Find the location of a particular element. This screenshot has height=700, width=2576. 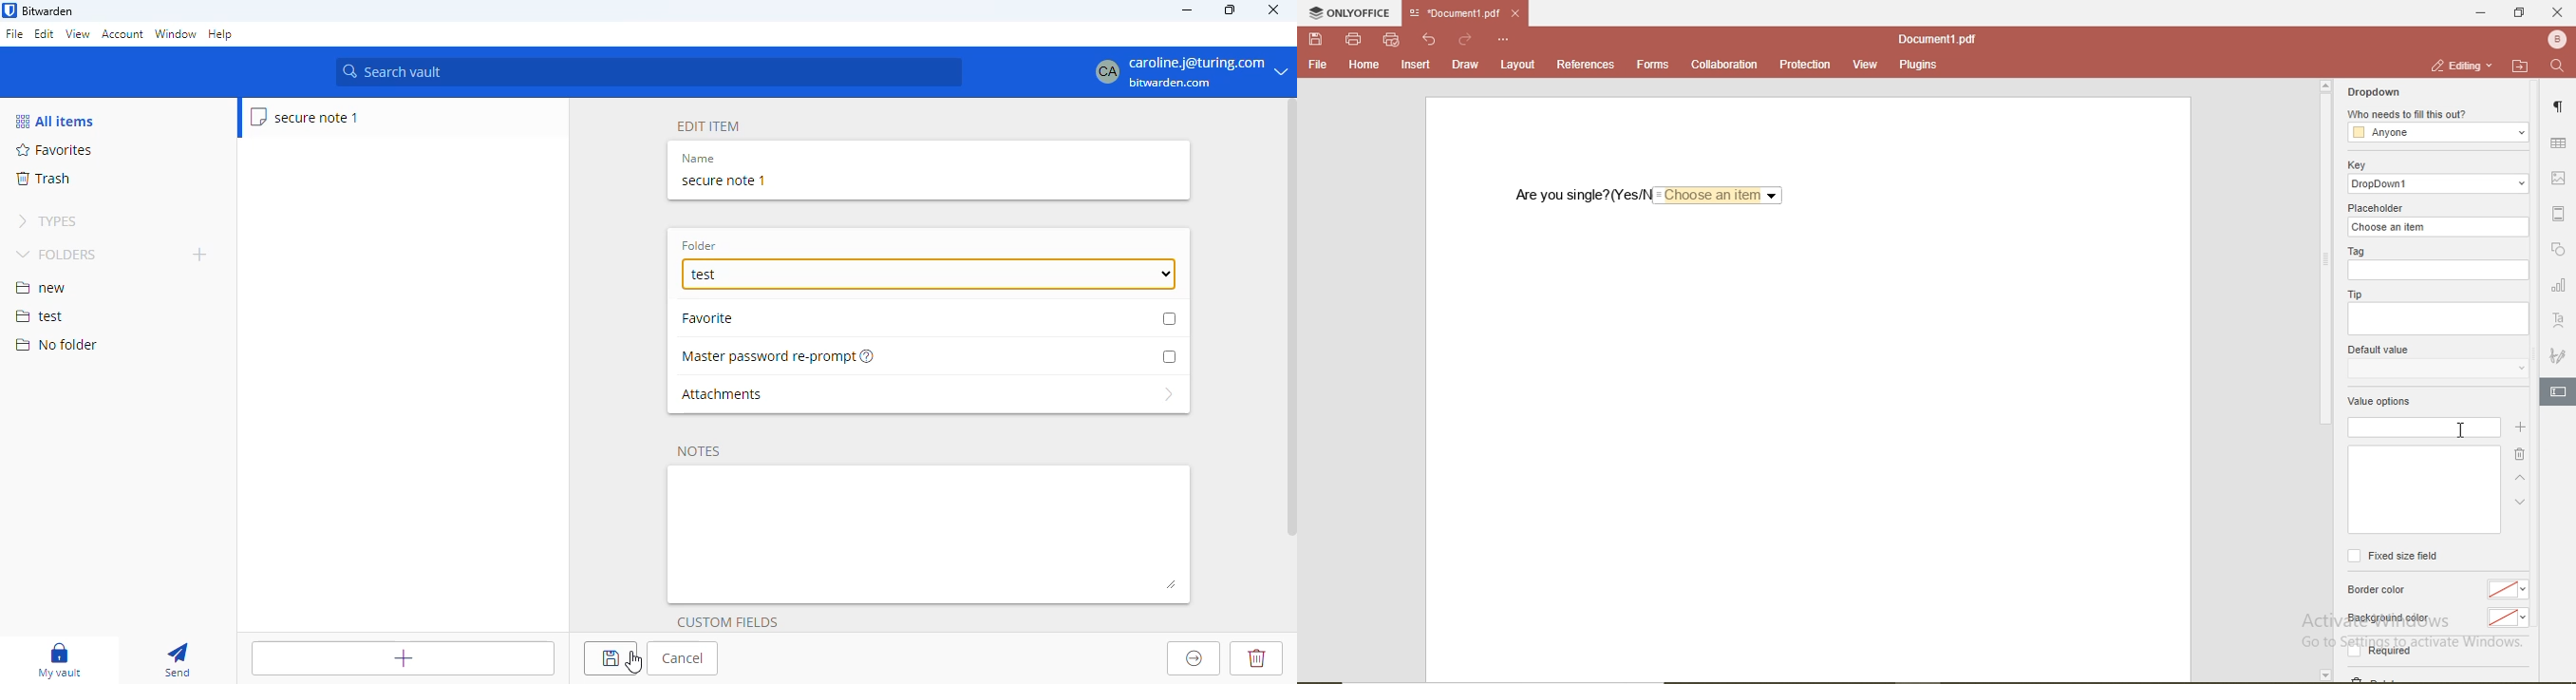

all items is located at coordinates (54, 121).